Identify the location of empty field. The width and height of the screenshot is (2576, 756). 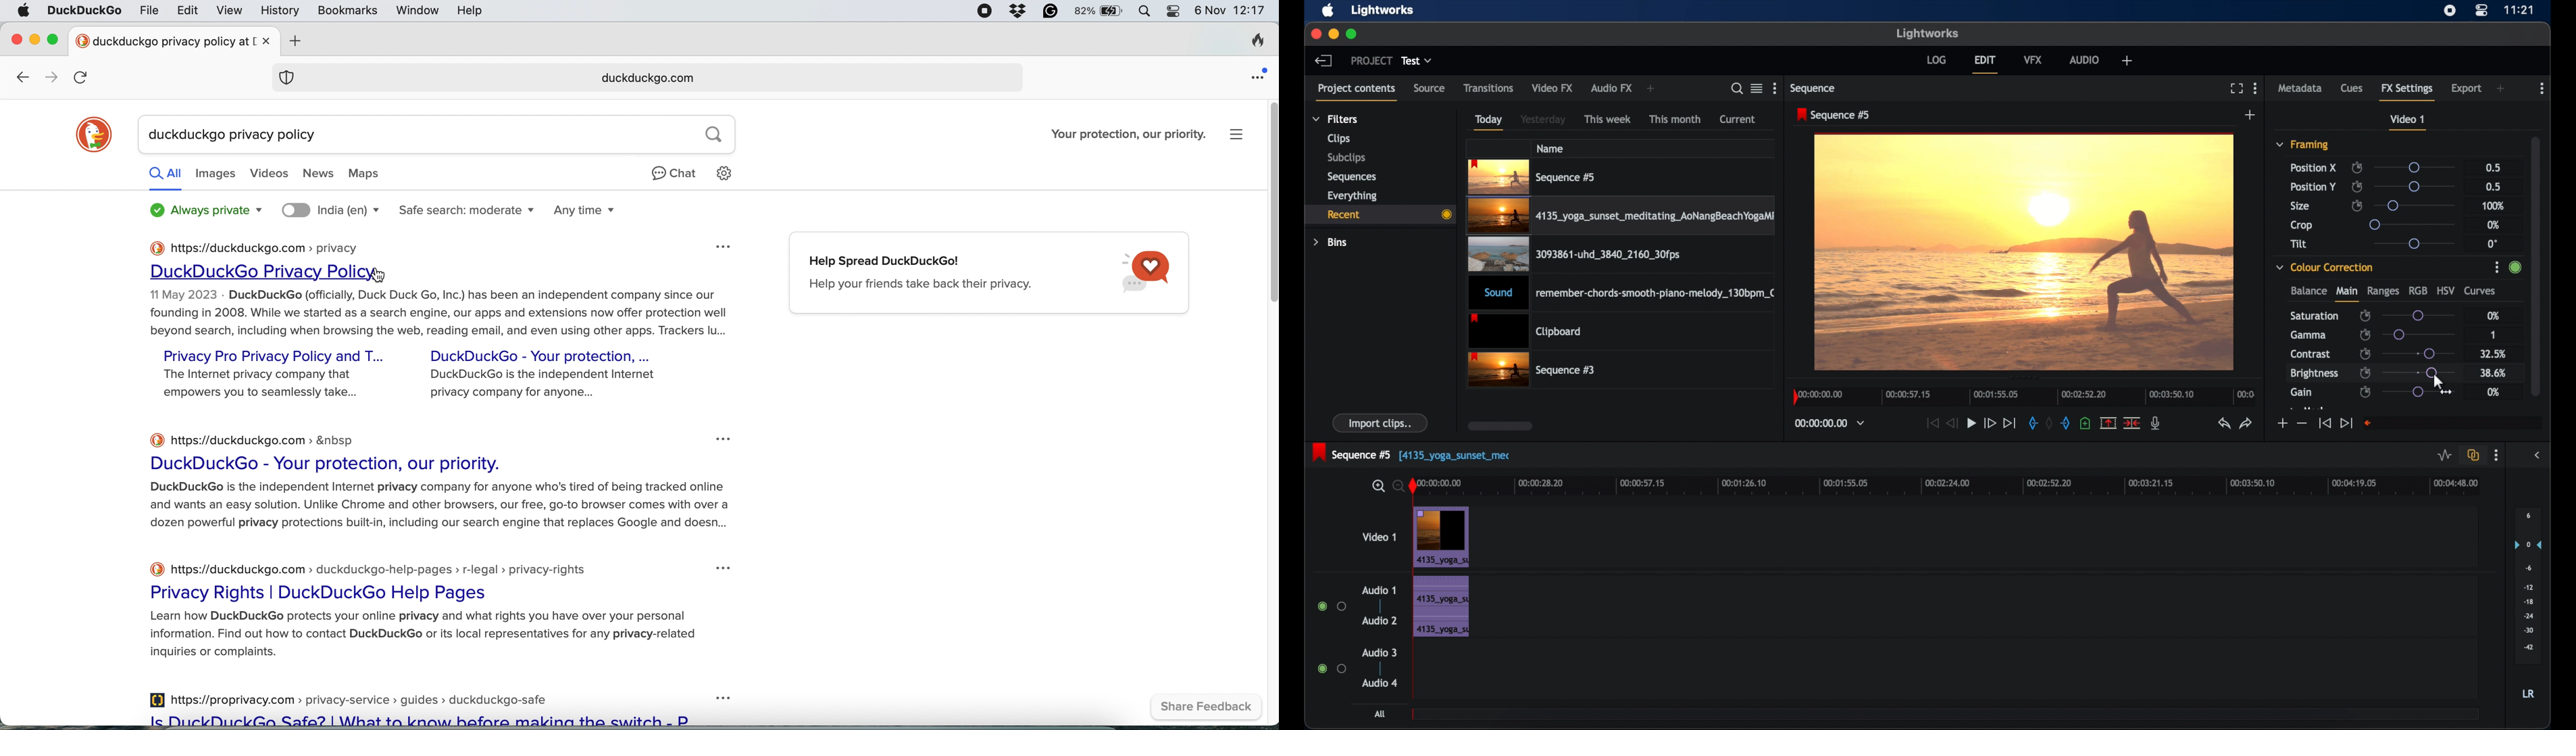
(2452, 423).